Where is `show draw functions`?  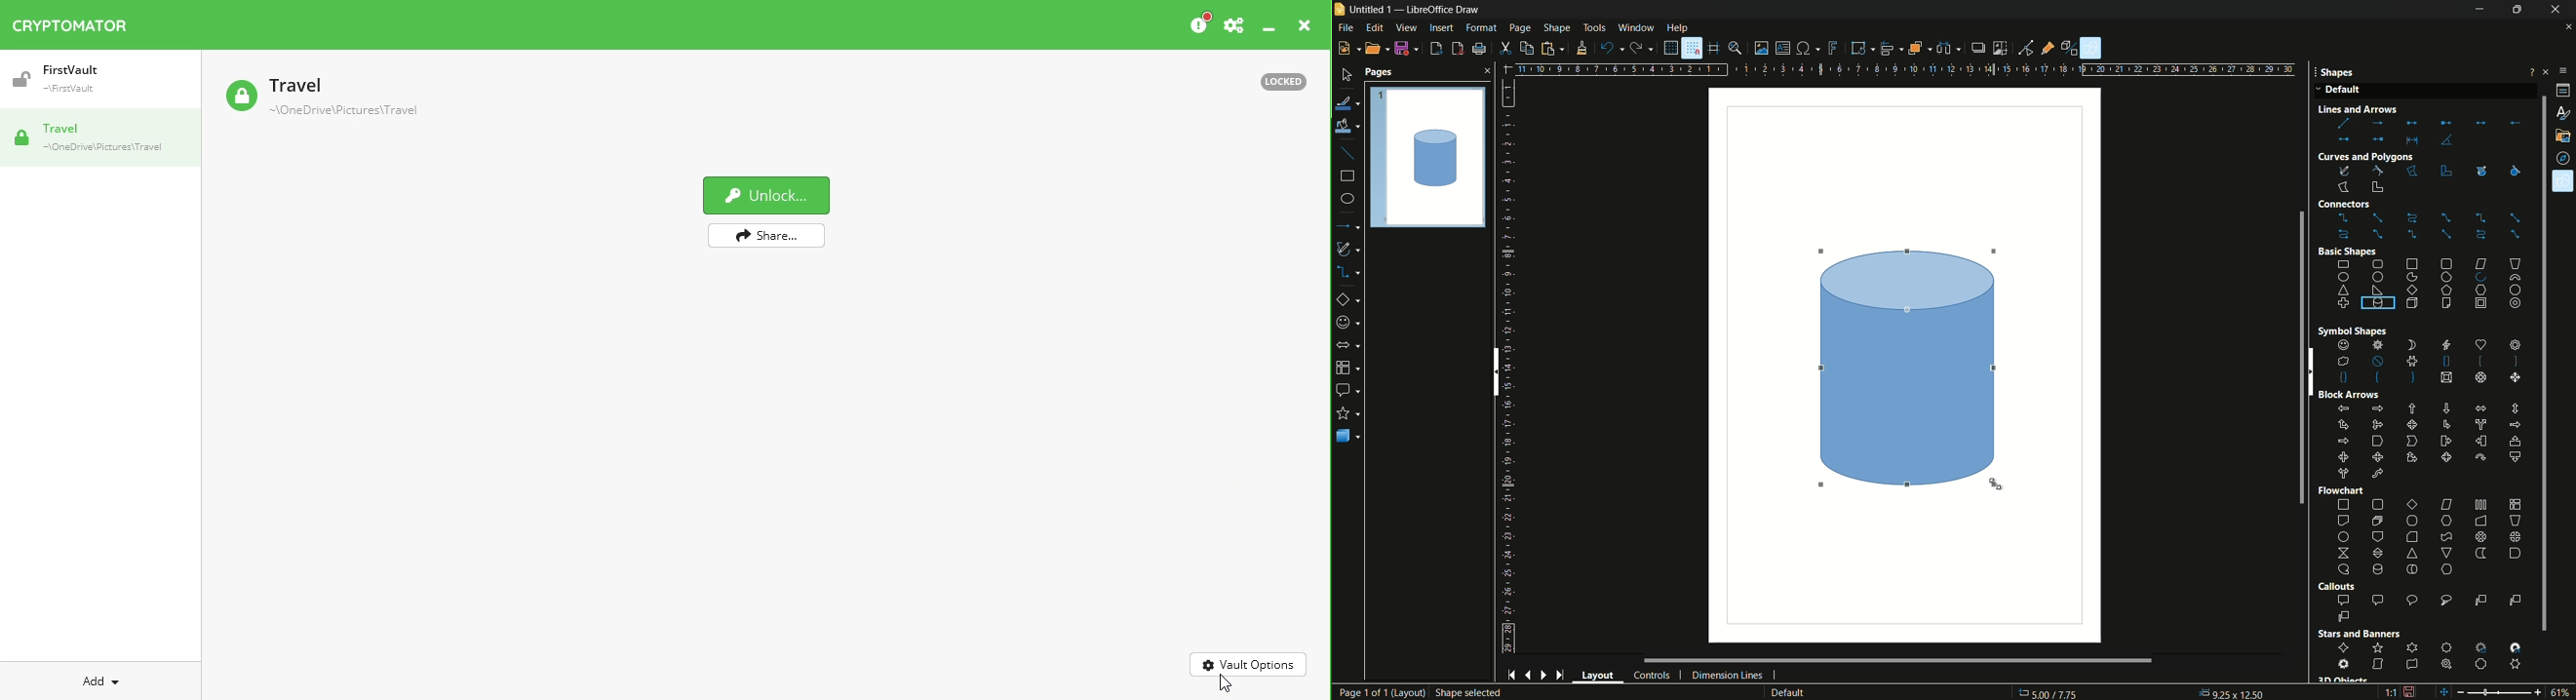
show draw functions is located at coordinates (2092, 48).